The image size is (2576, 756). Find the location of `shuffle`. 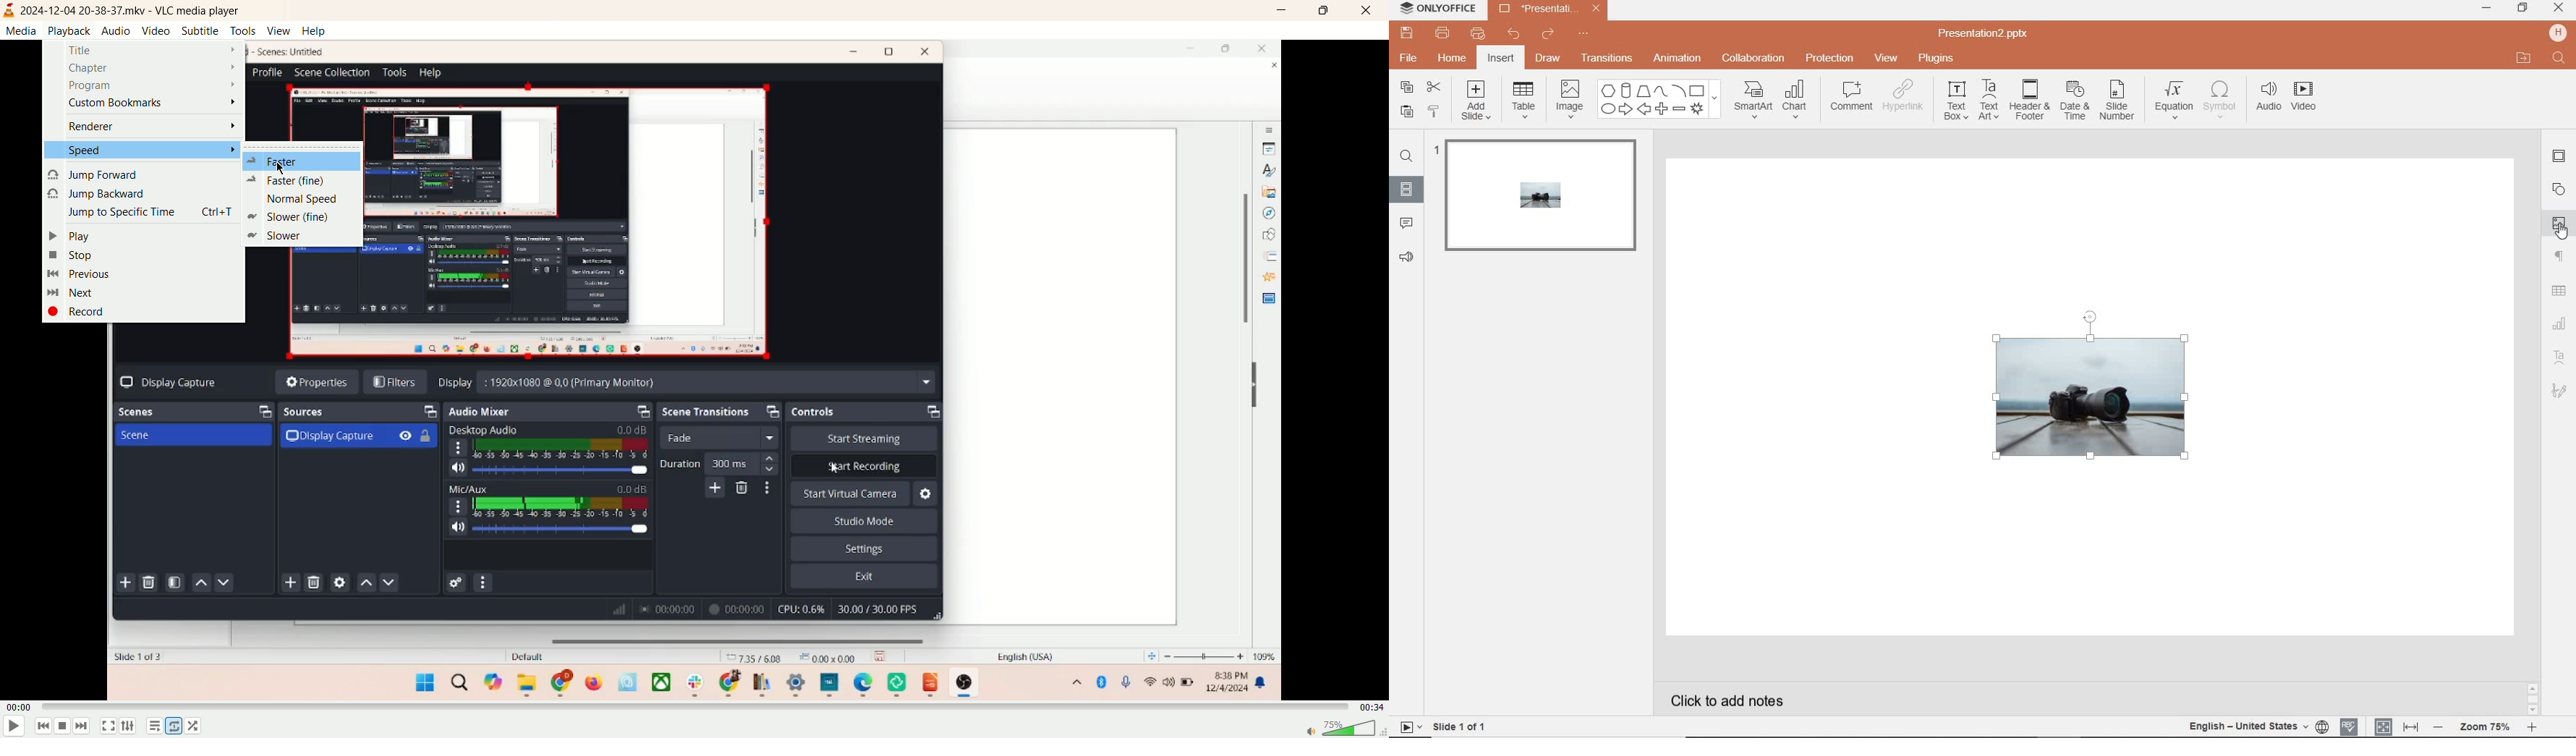

shuffle is located at coordinates (201, 725).